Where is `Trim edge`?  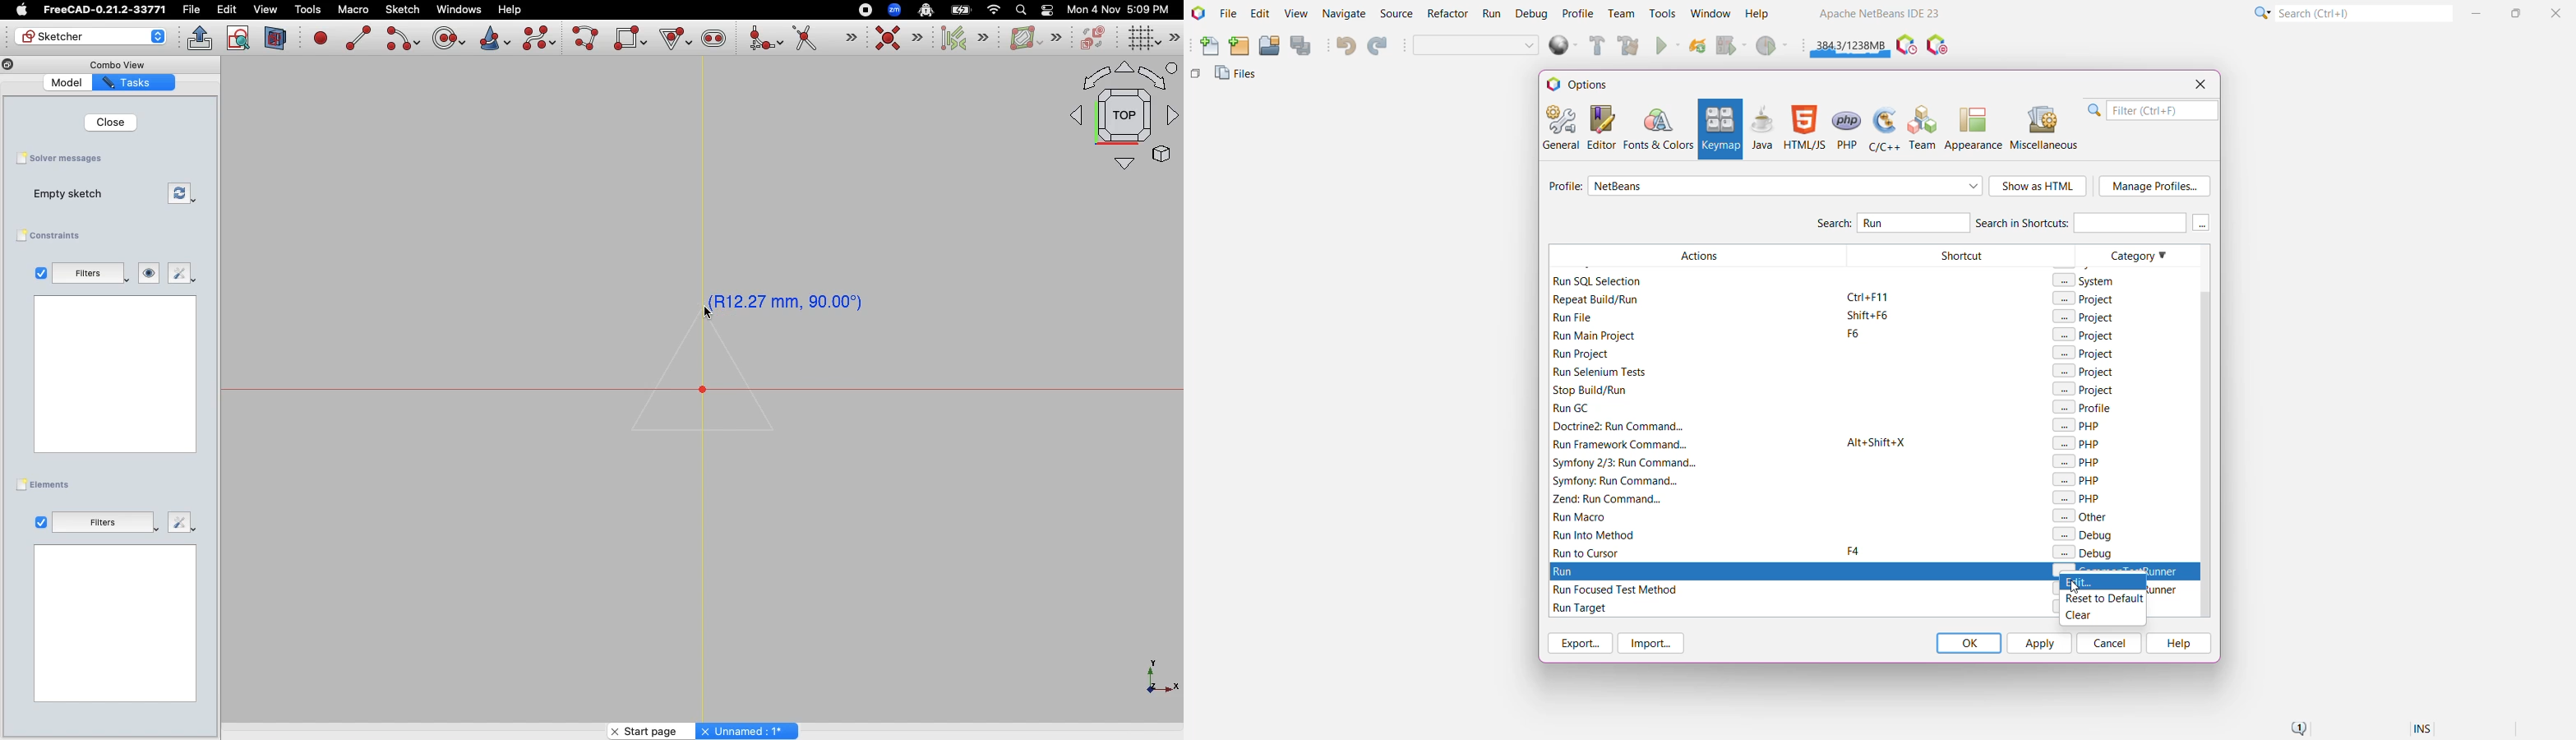
Trim edge is located at coordinates (824, 39).